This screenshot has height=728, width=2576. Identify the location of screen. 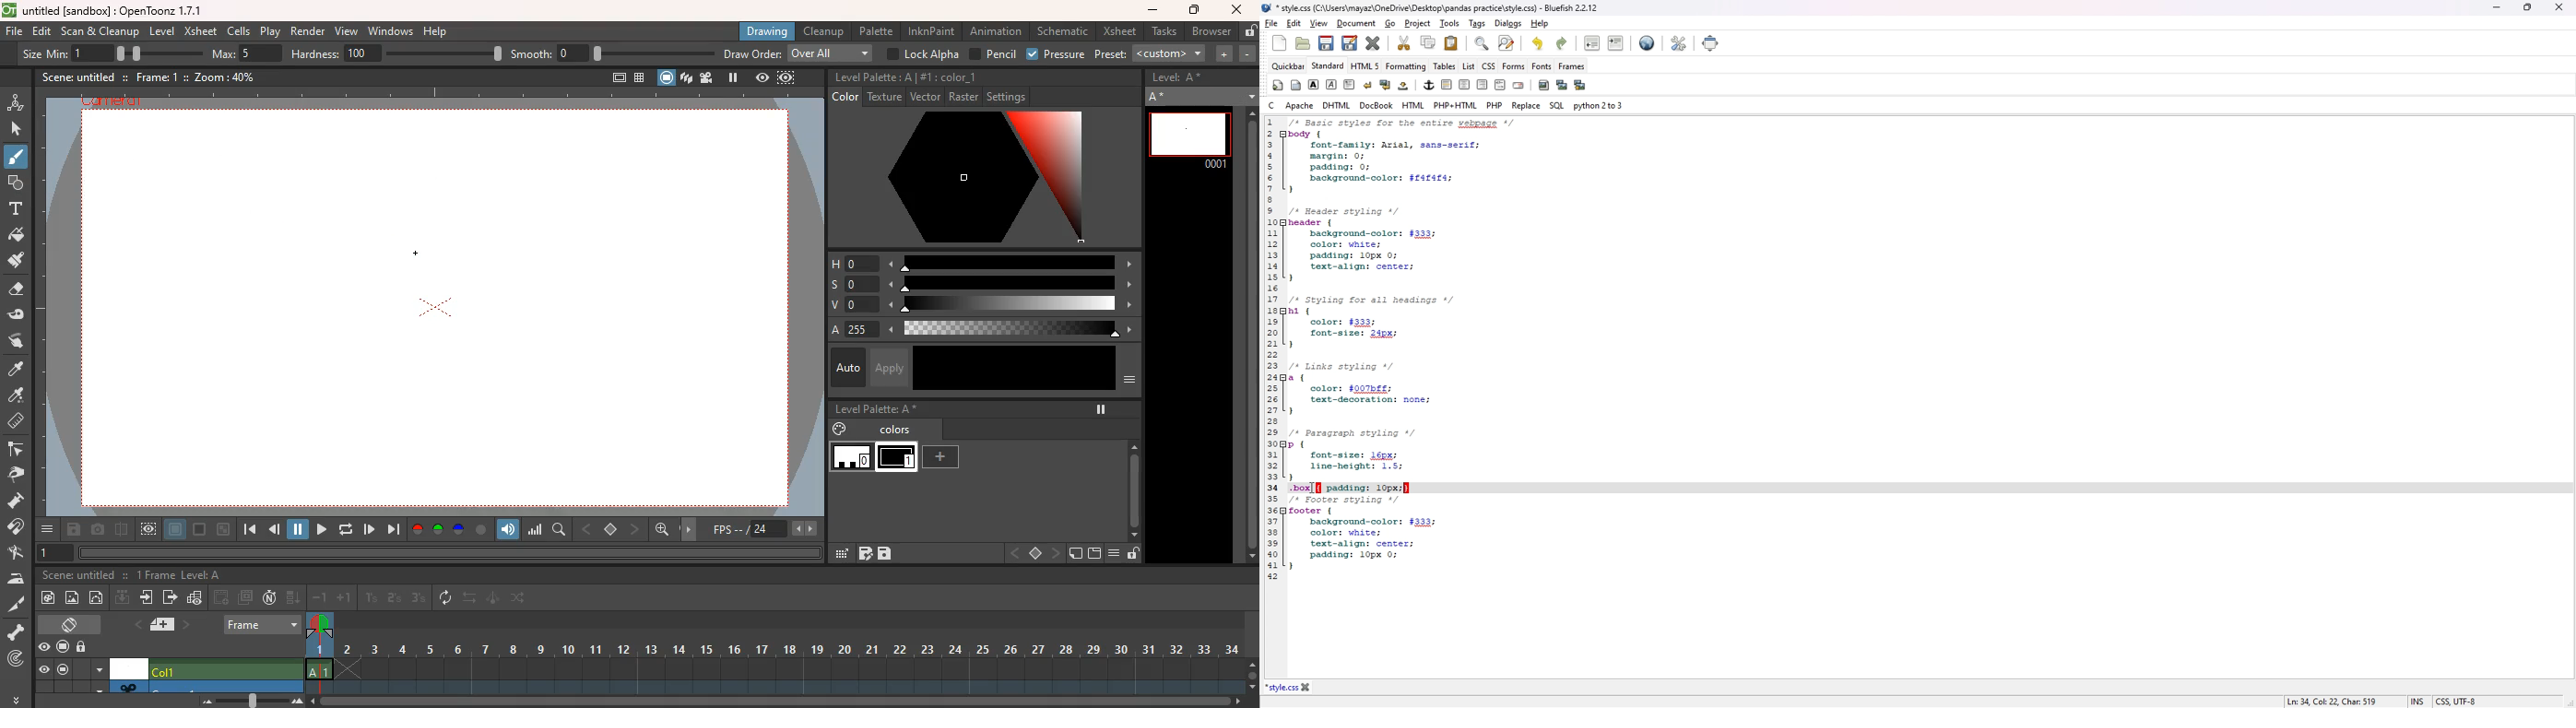
(62, 644).